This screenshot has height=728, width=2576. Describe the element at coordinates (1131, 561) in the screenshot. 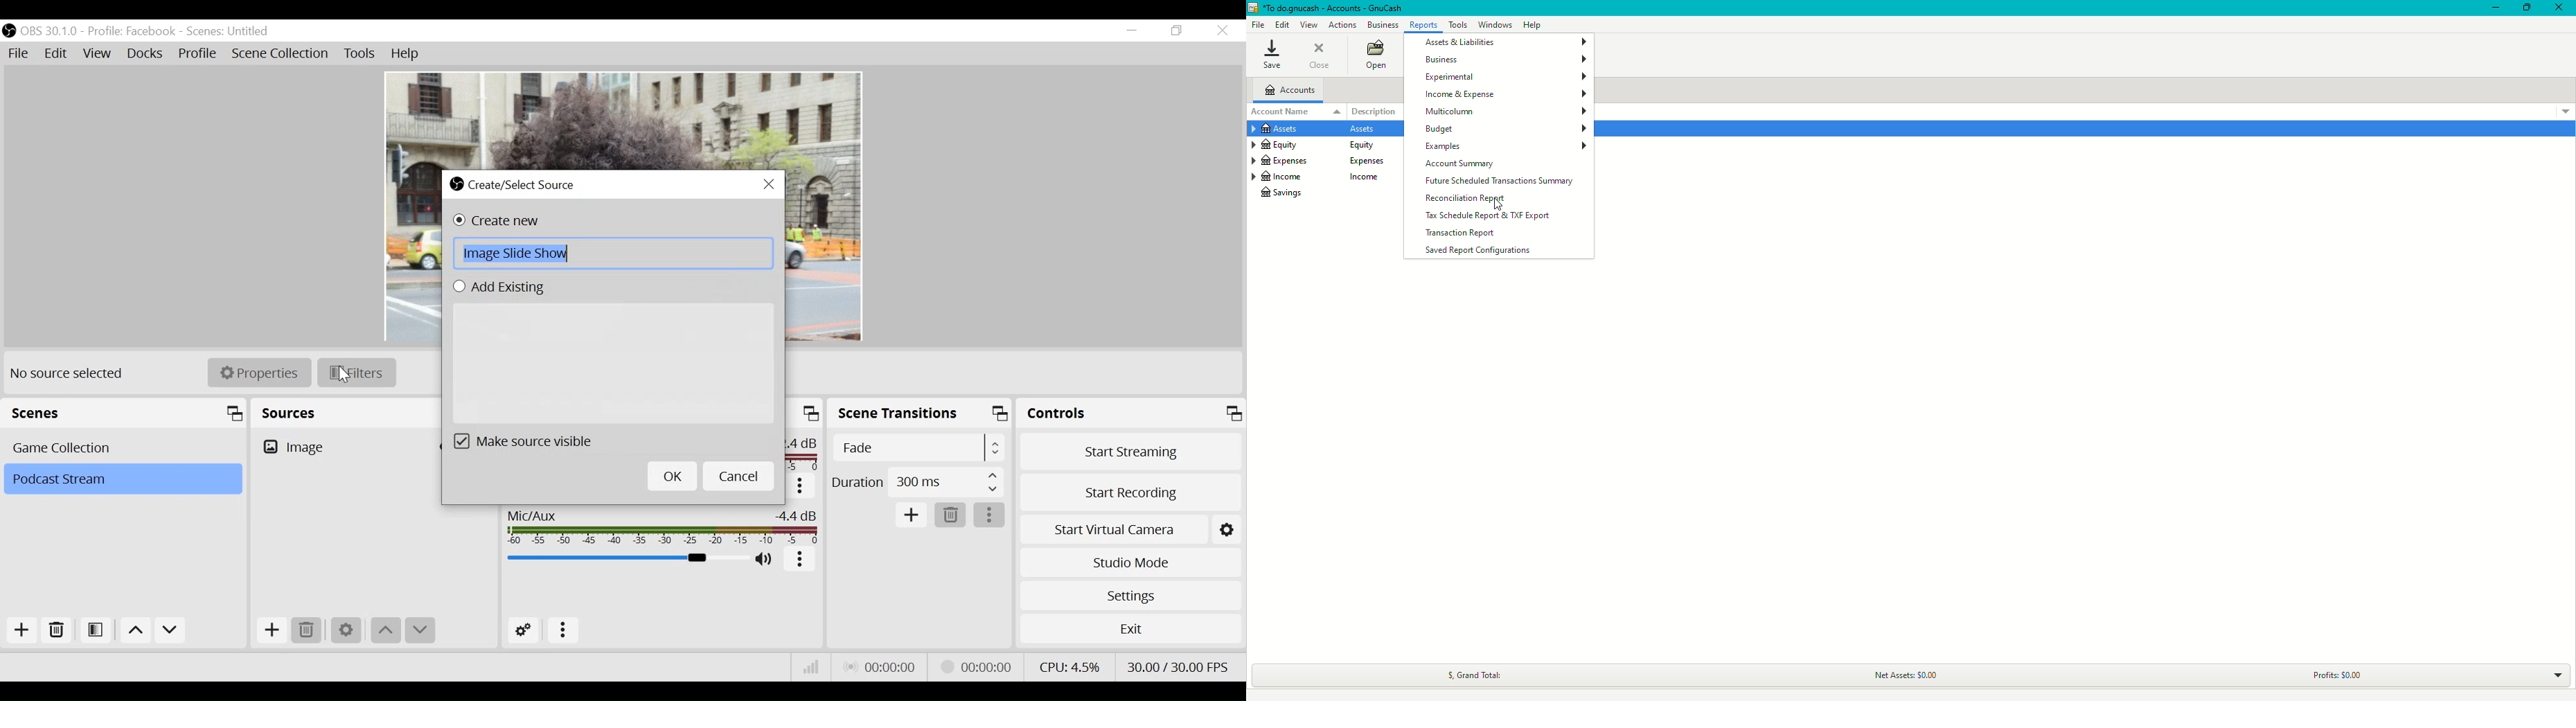

I see `Studio Mode` at that location.